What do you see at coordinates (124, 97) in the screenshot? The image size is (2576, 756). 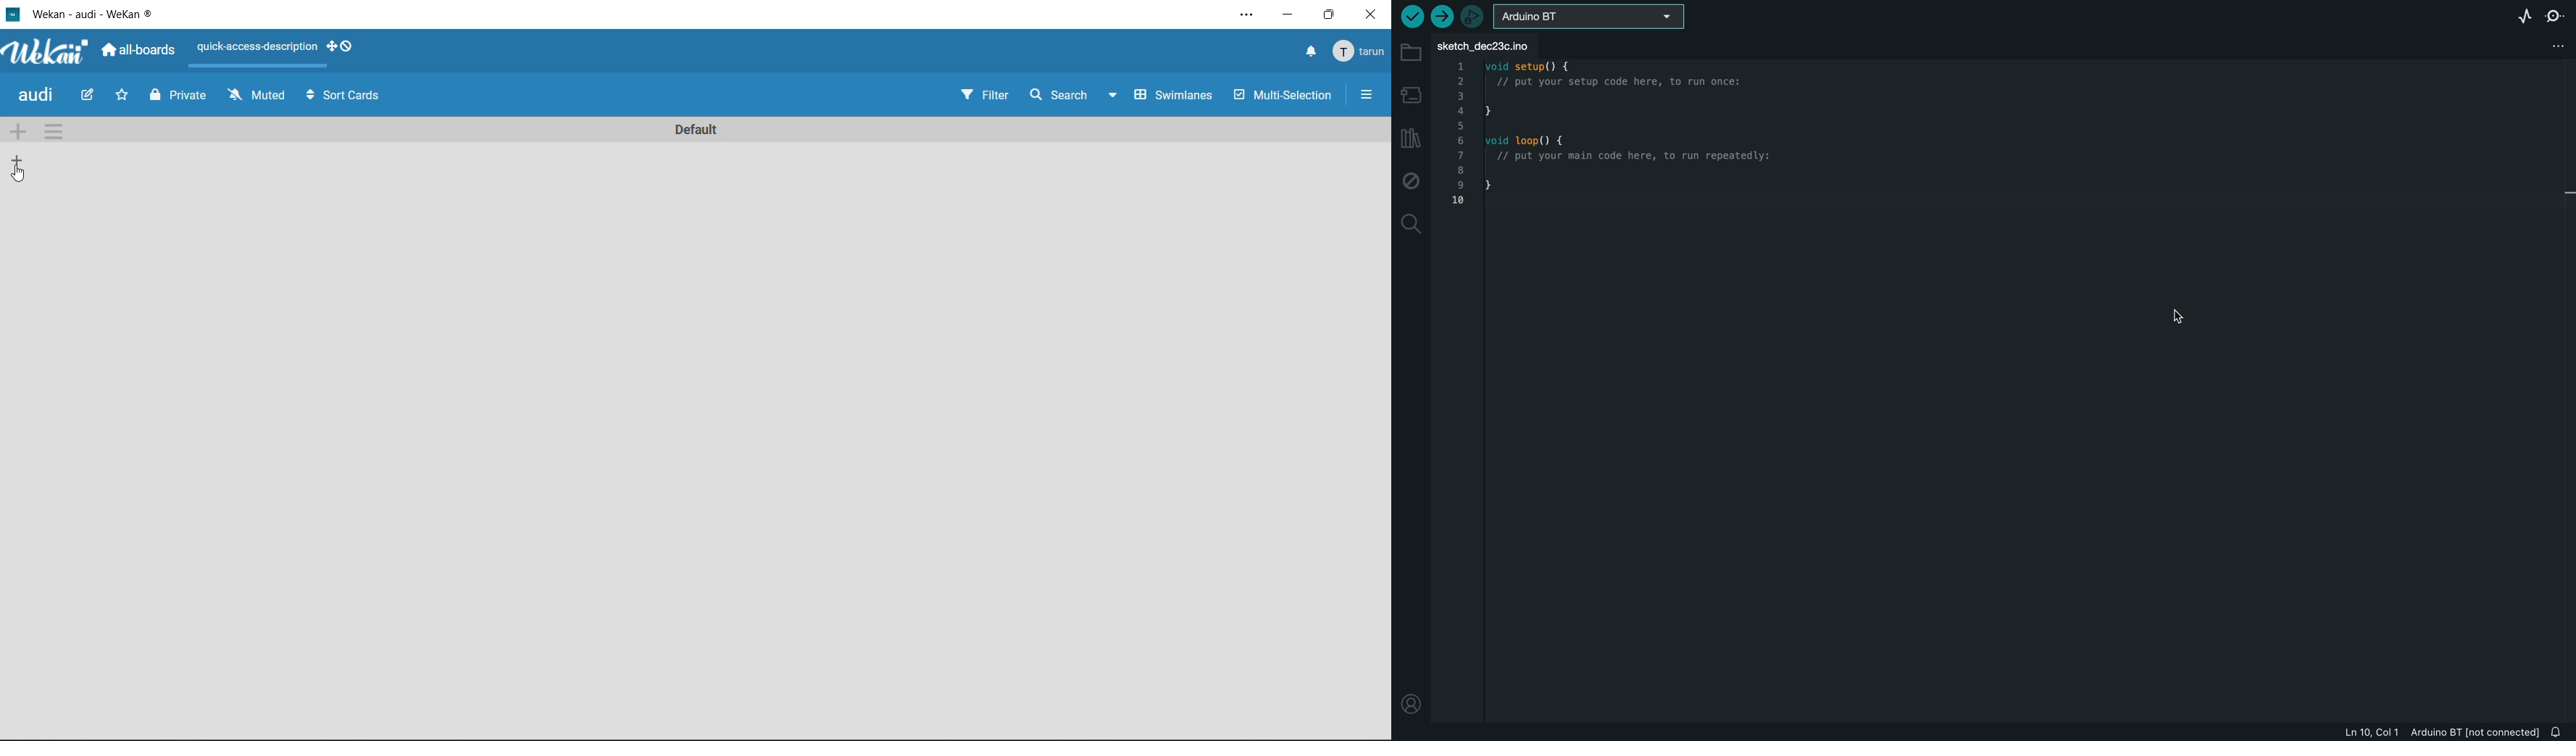 I see `Favorite` at bounding box center [124, 97].